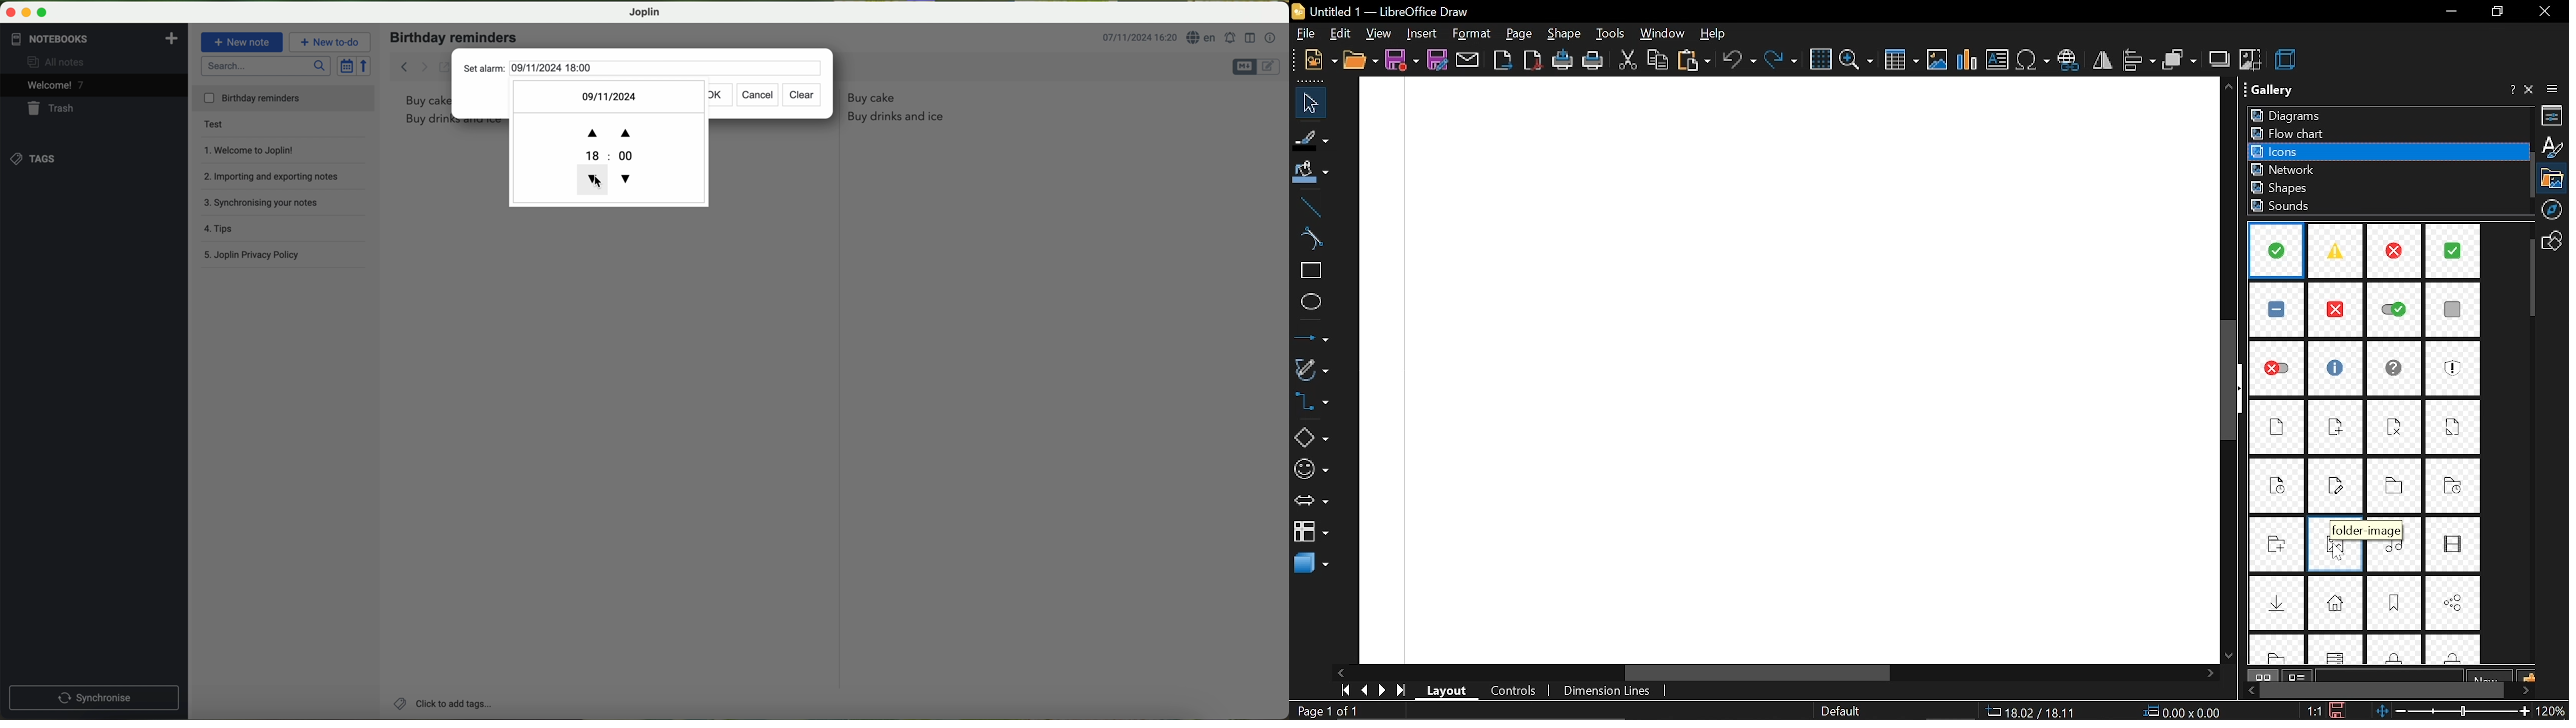  Describe the element at coordinates (2544, 13) in the screenshot. I see `close` at that location.